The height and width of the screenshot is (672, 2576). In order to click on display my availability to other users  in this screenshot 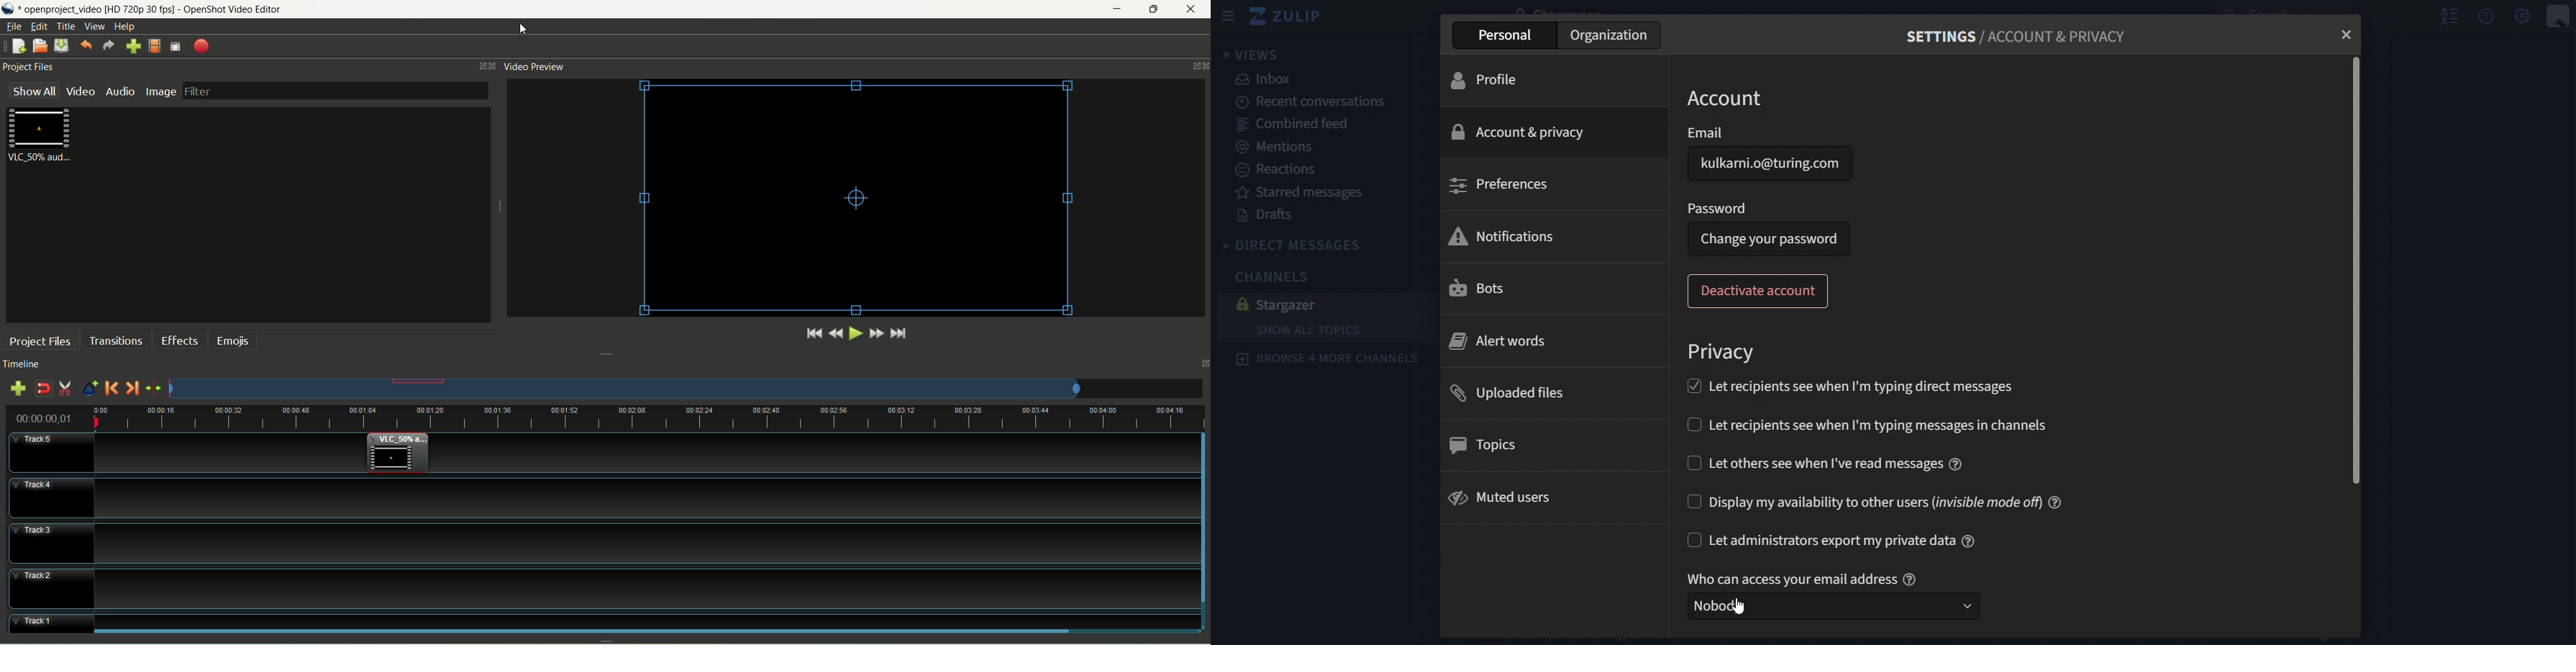, I will do `click(1880, 500)`.